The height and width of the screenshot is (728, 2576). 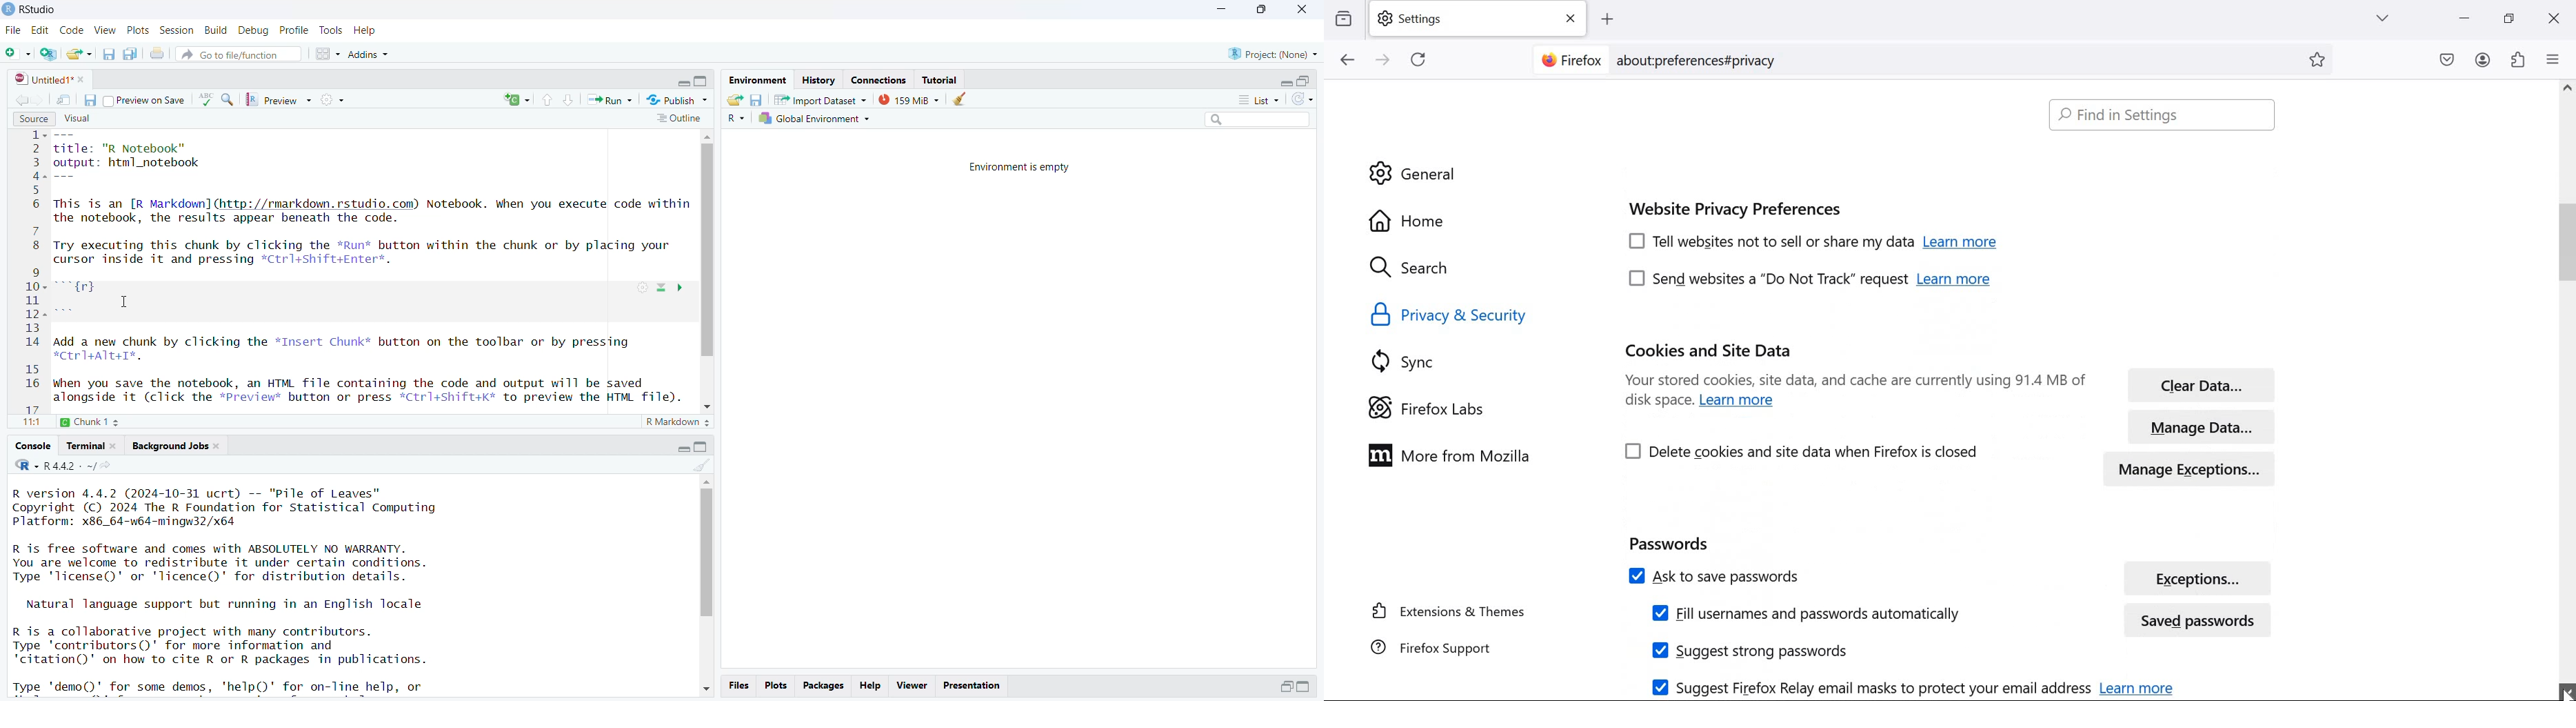 I want to click on save current document, so click(x=90, y=99).